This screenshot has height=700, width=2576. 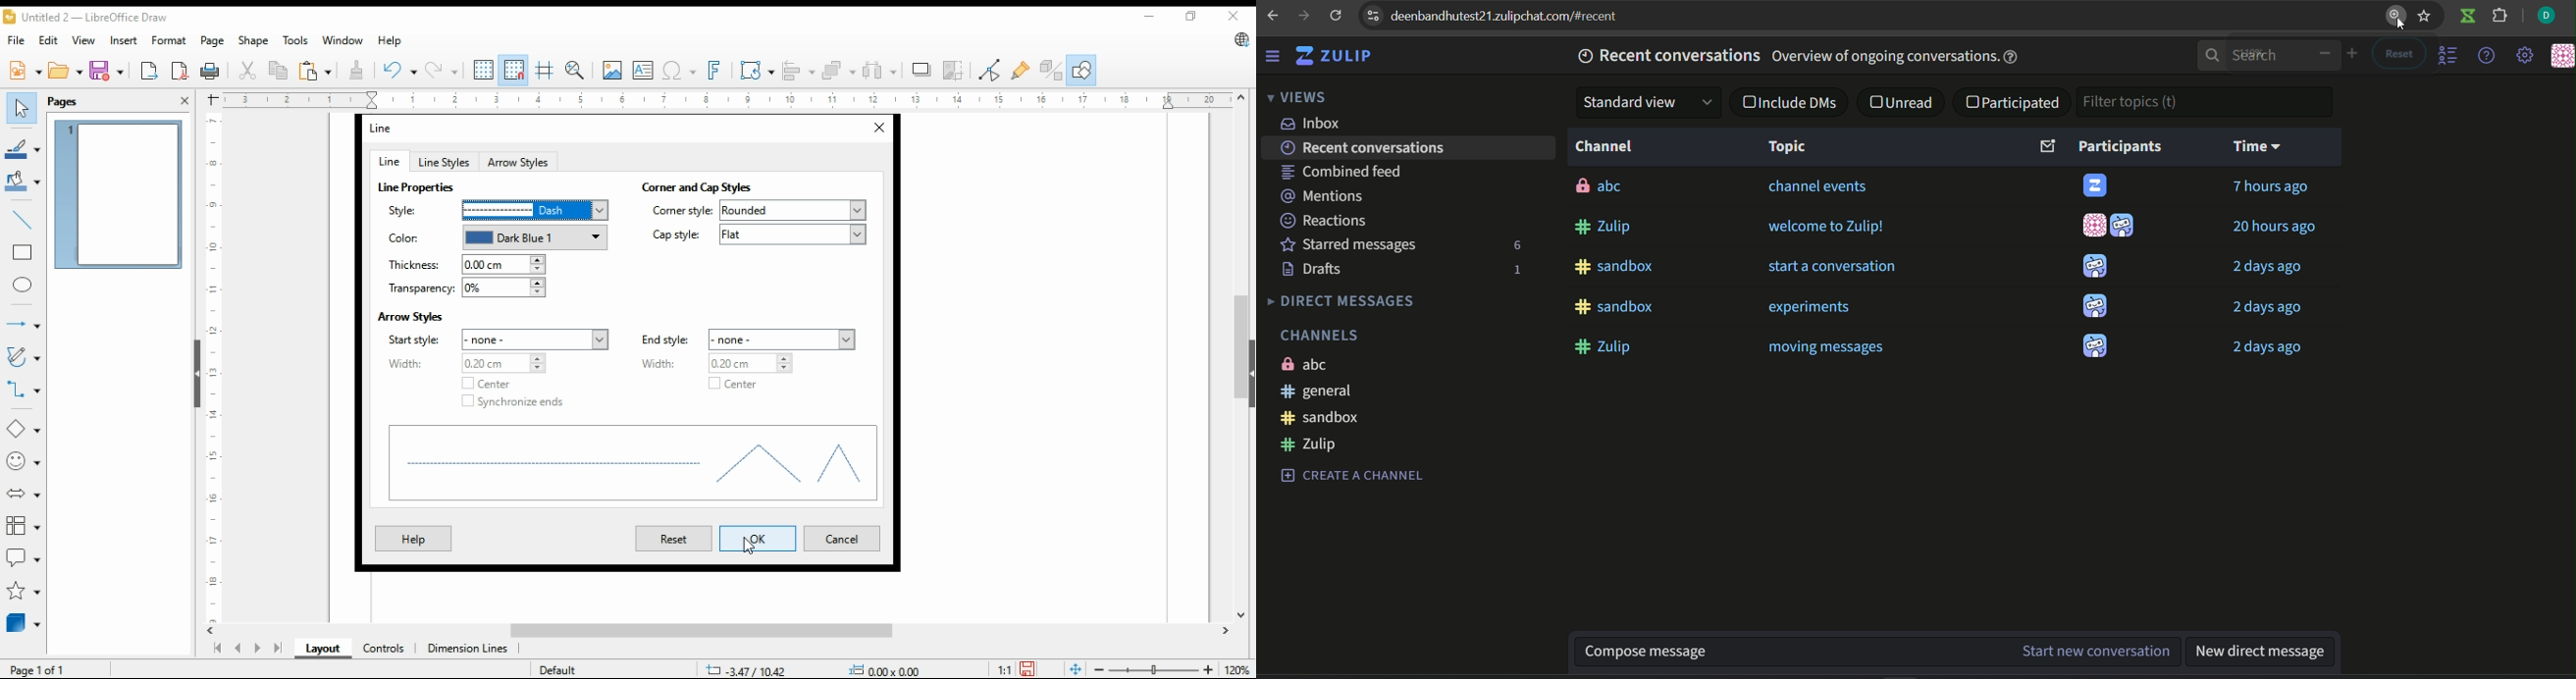 What do you see at coordinates (150, 70) in the screenshot?
I see `export` at bounding box center [150, 70].